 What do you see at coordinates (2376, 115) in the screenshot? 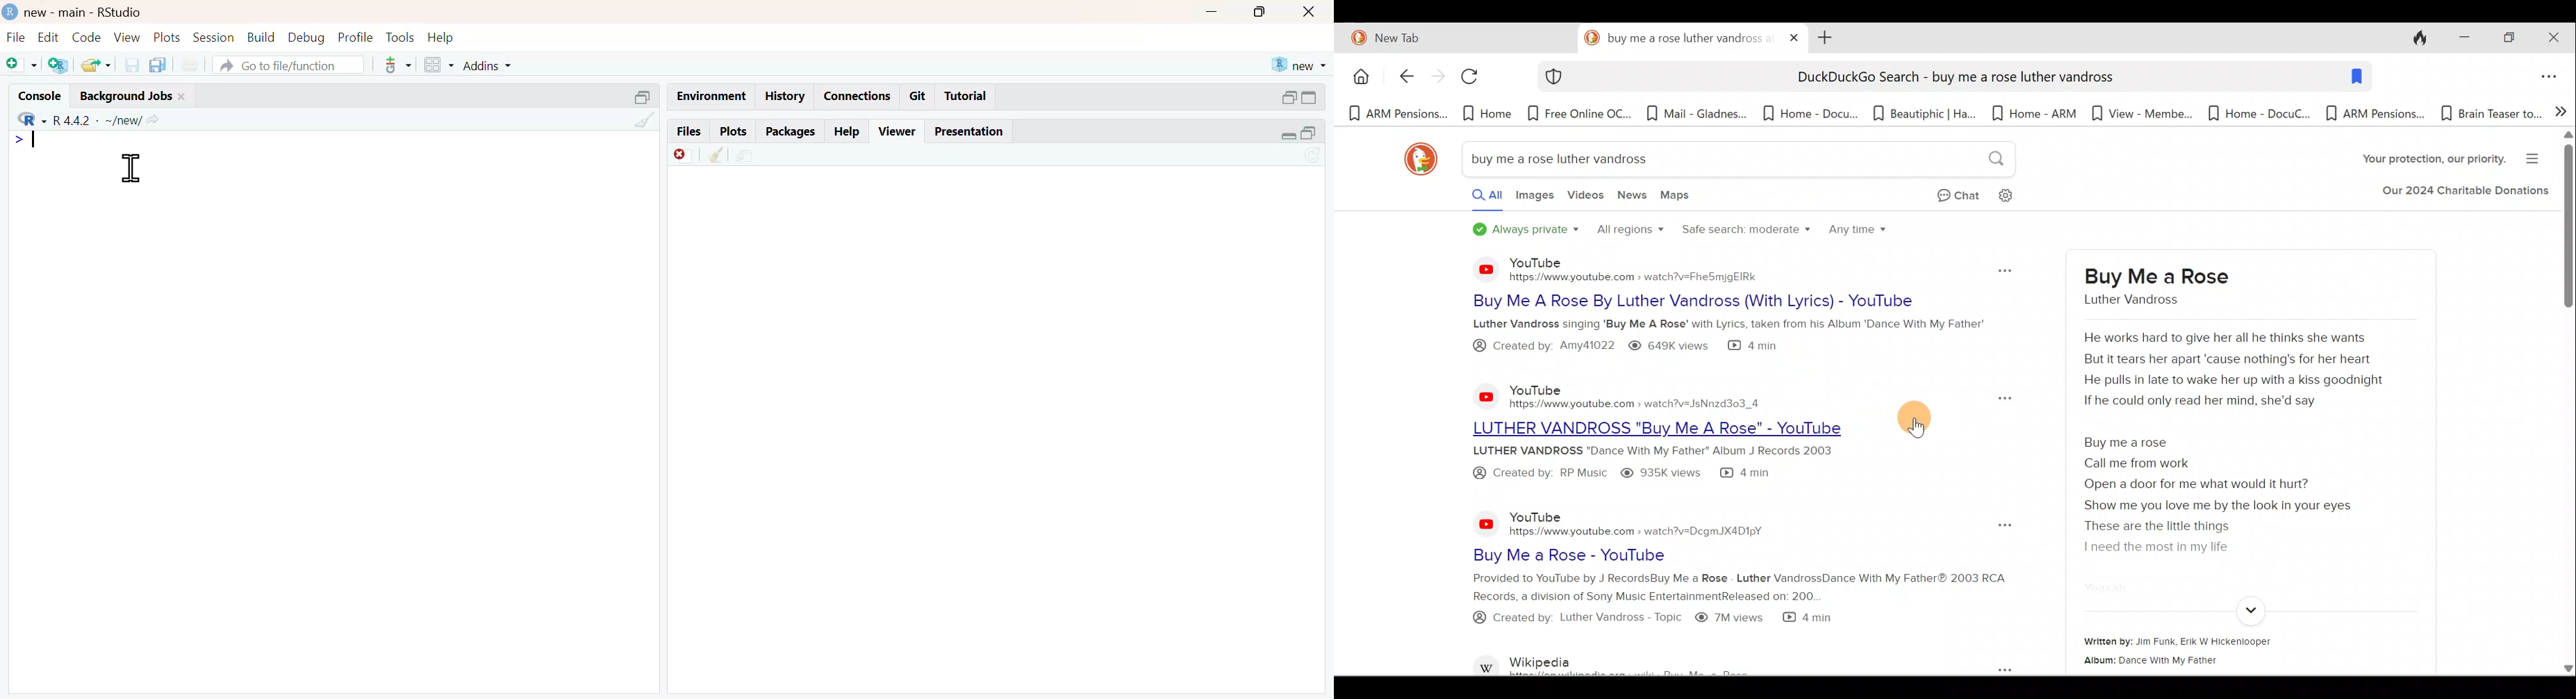
I see `Bookmark 10` at bounding box center [2376, 115].